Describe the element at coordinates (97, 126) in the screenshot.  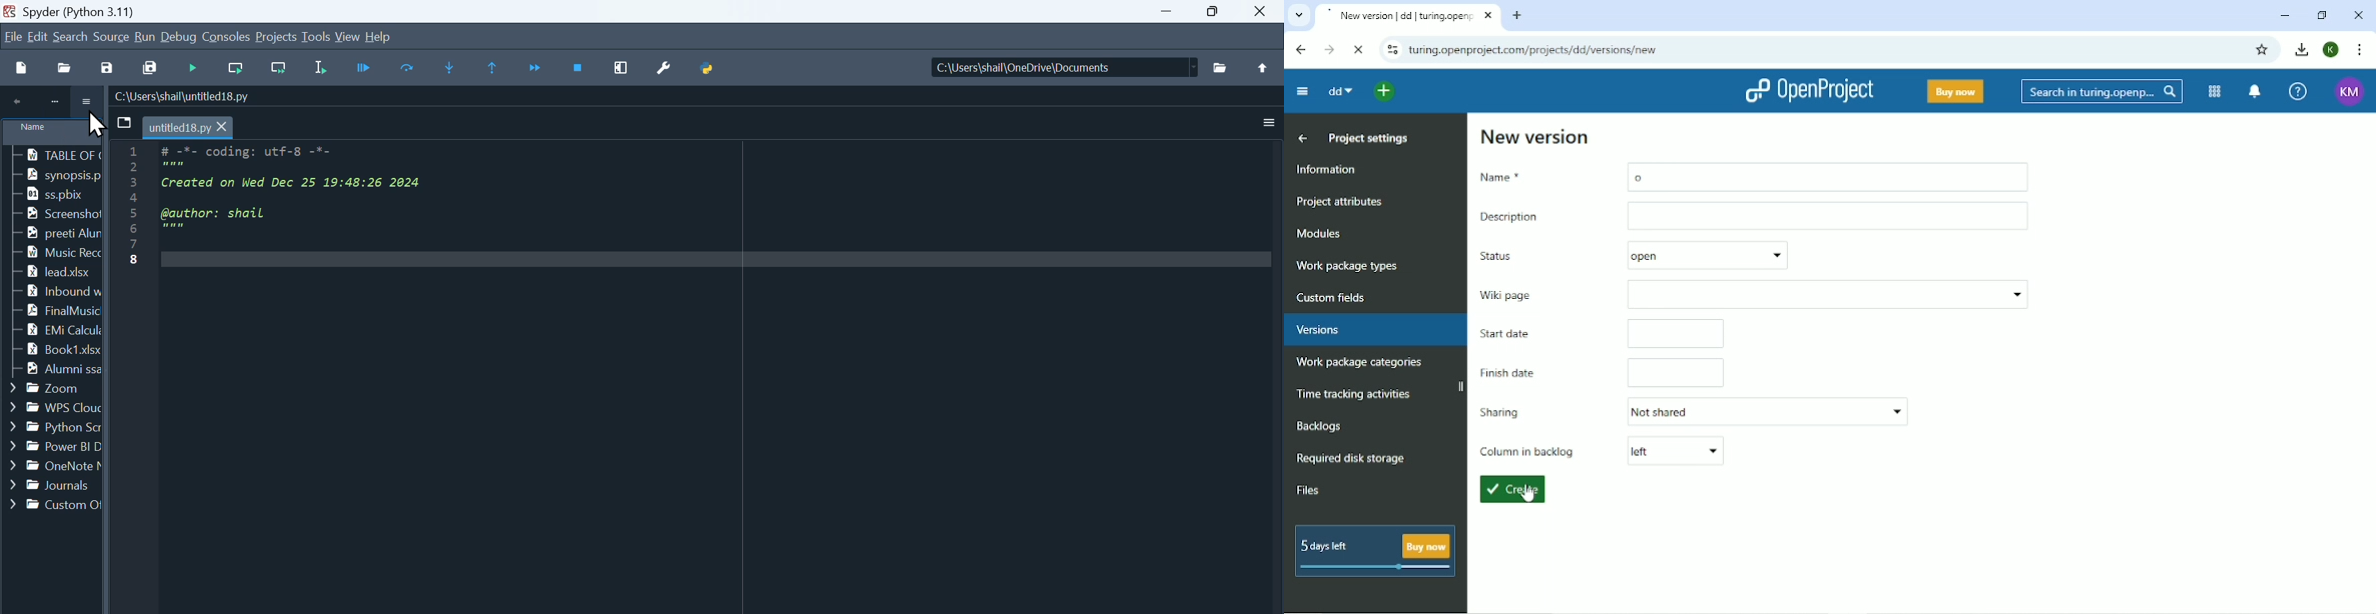
I see `cursor` at that location.